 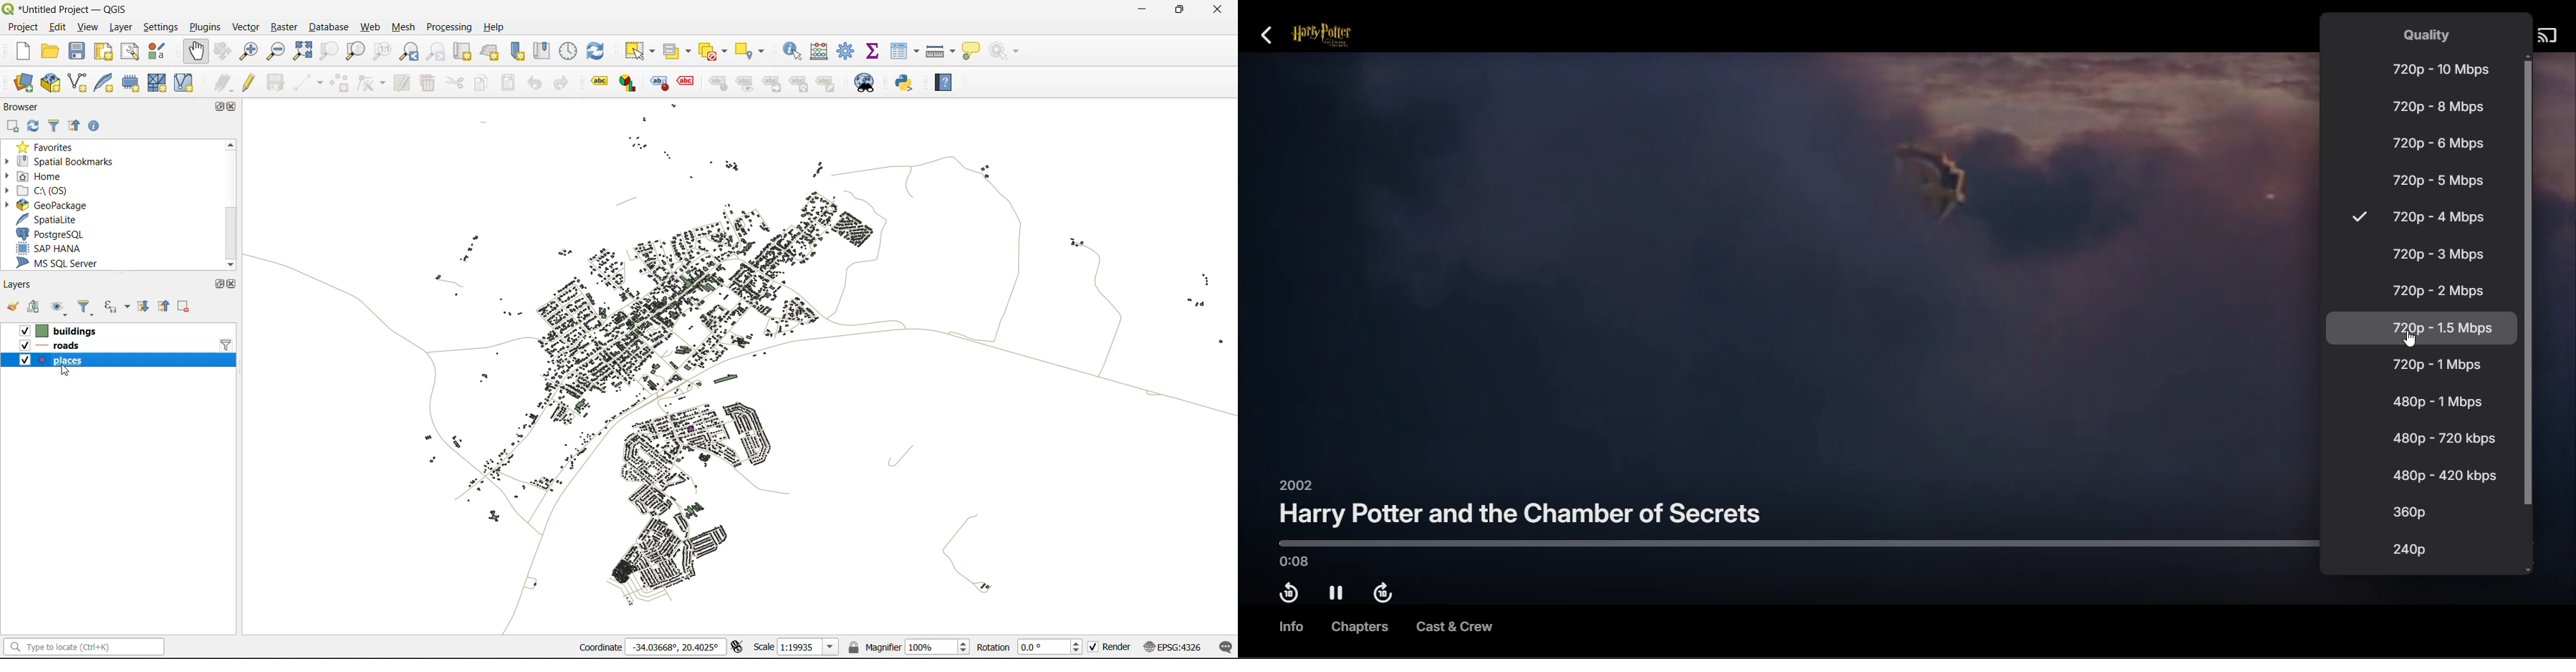 I want to click on delete, so click(x=429, y=84).